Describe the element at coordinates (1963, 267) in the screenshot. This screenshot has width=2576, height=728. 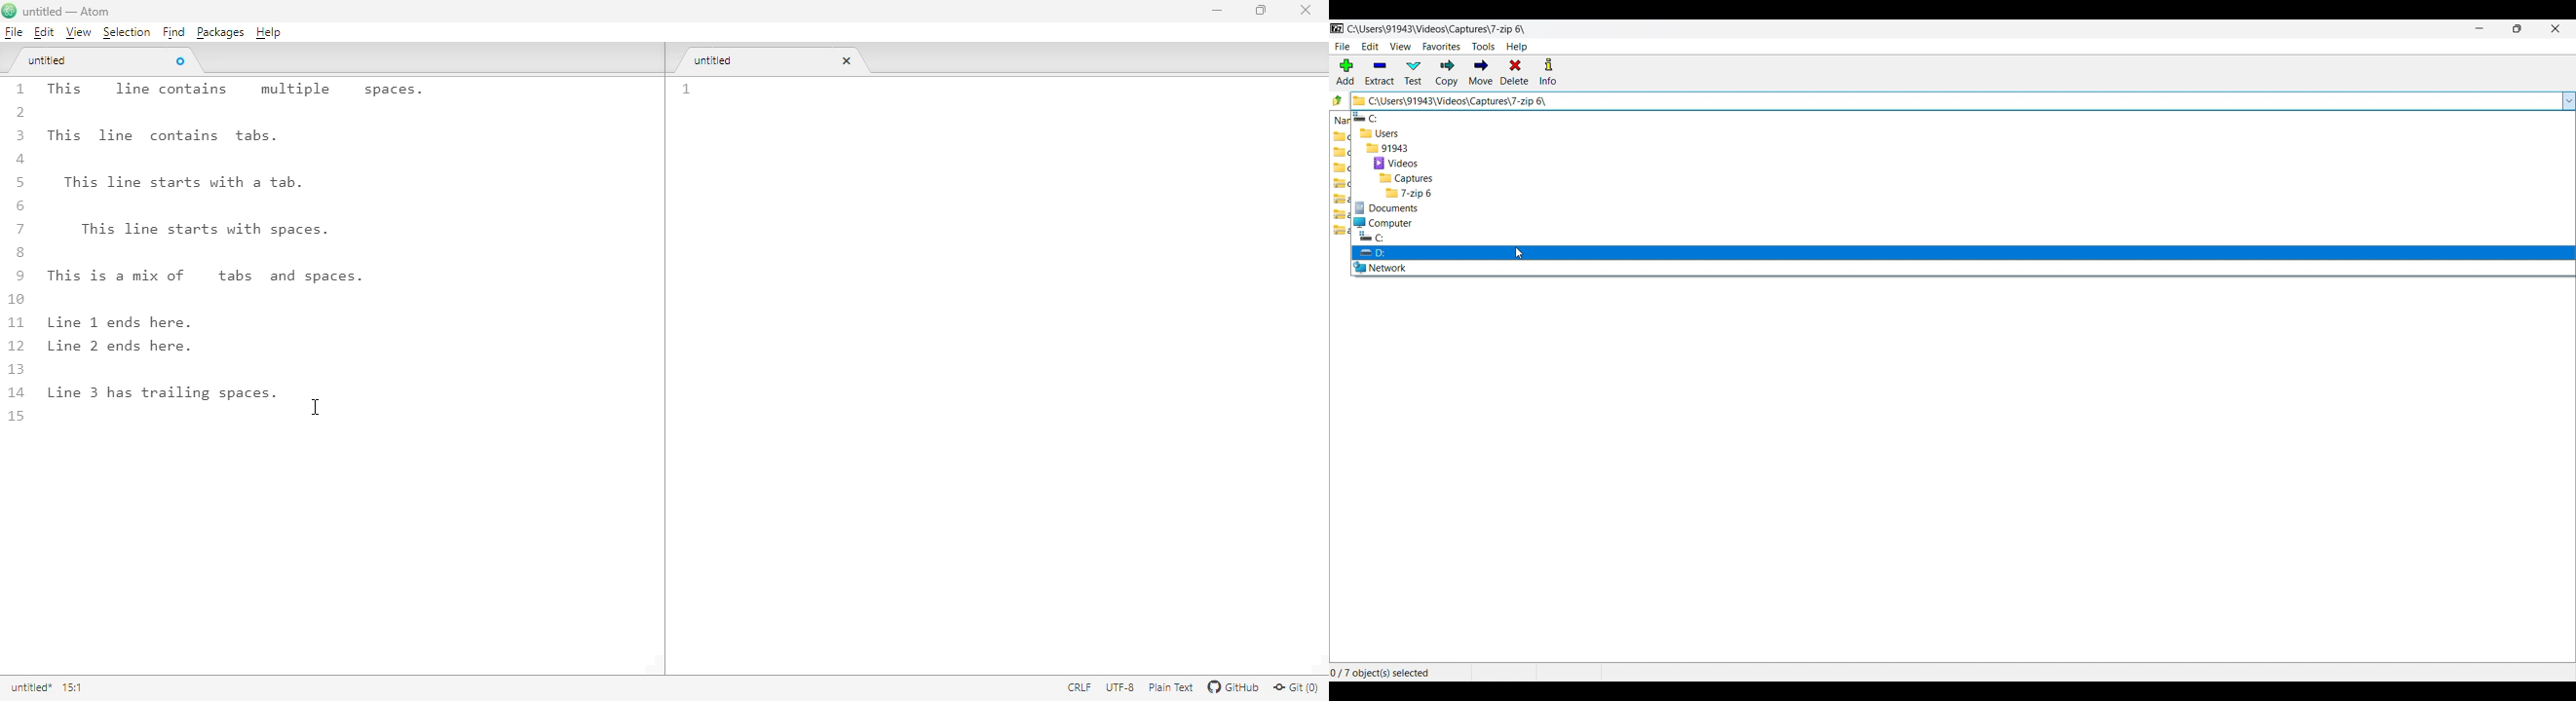
I see `Network folder` at that location.